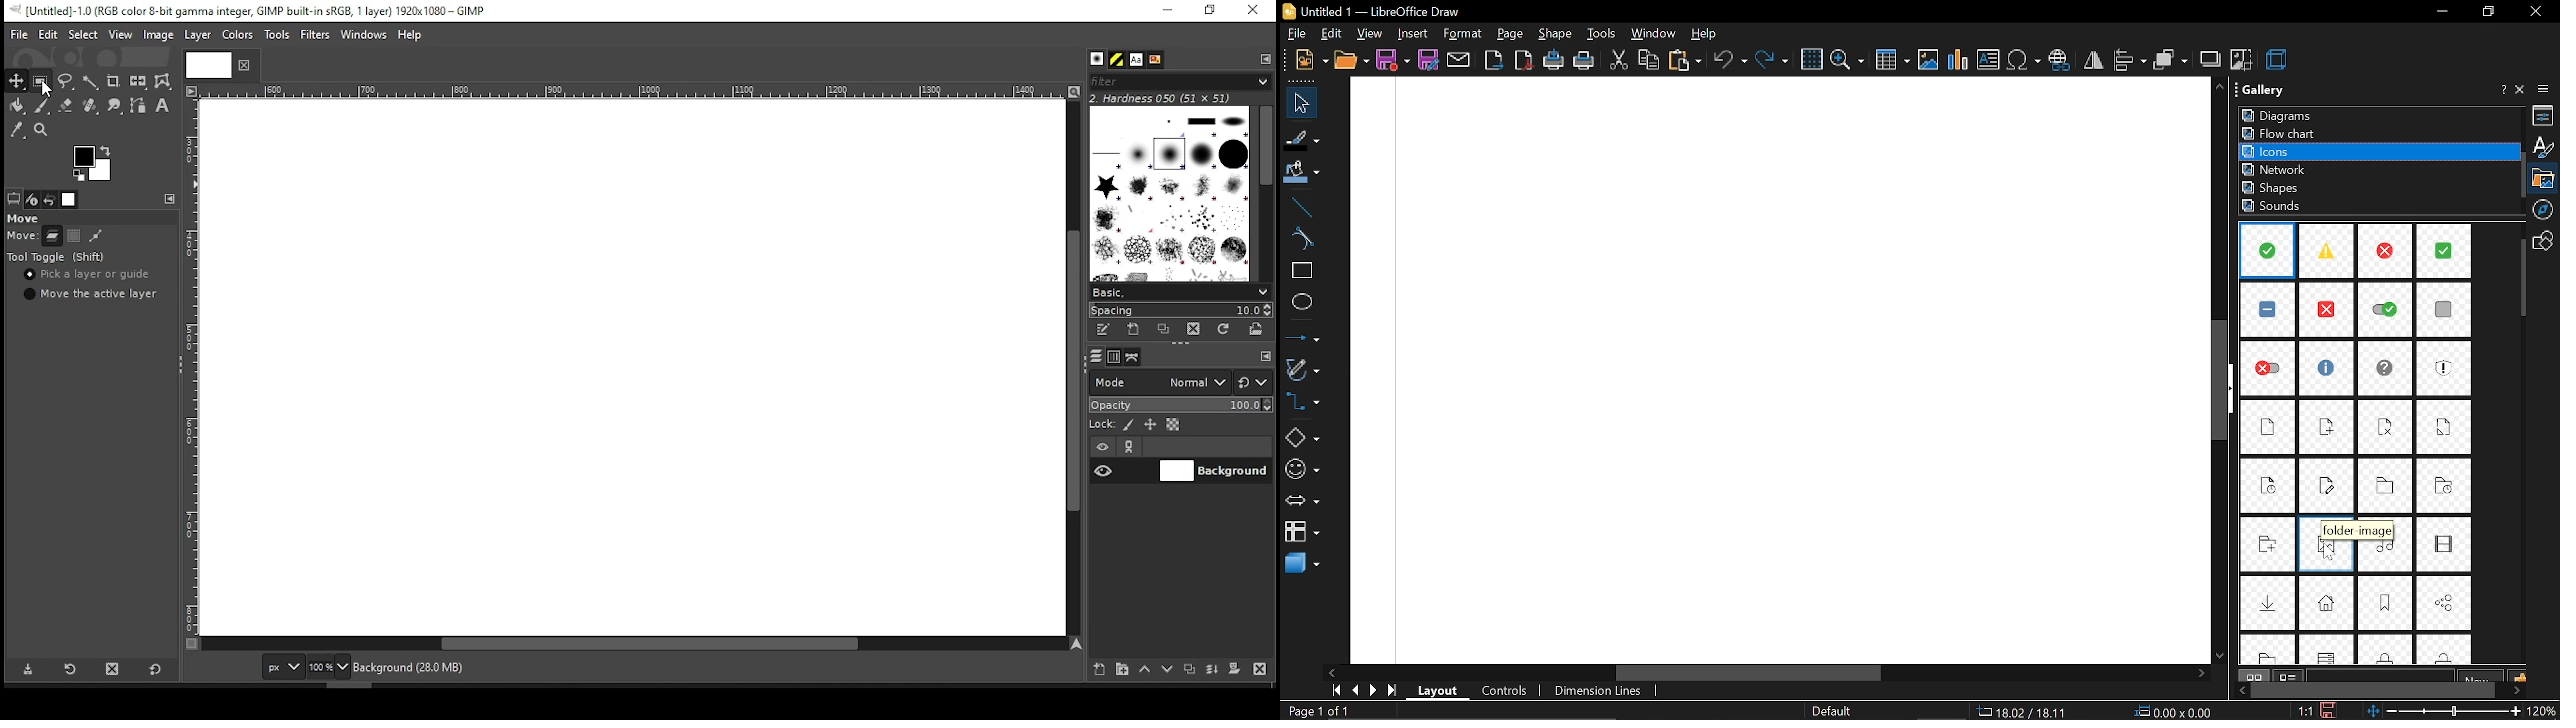 This screenshot has height=728, width=2576. What do you see at coordinates (1835, 711) in the screenshot?
I see `Default` at bounding box center [1835, 711].